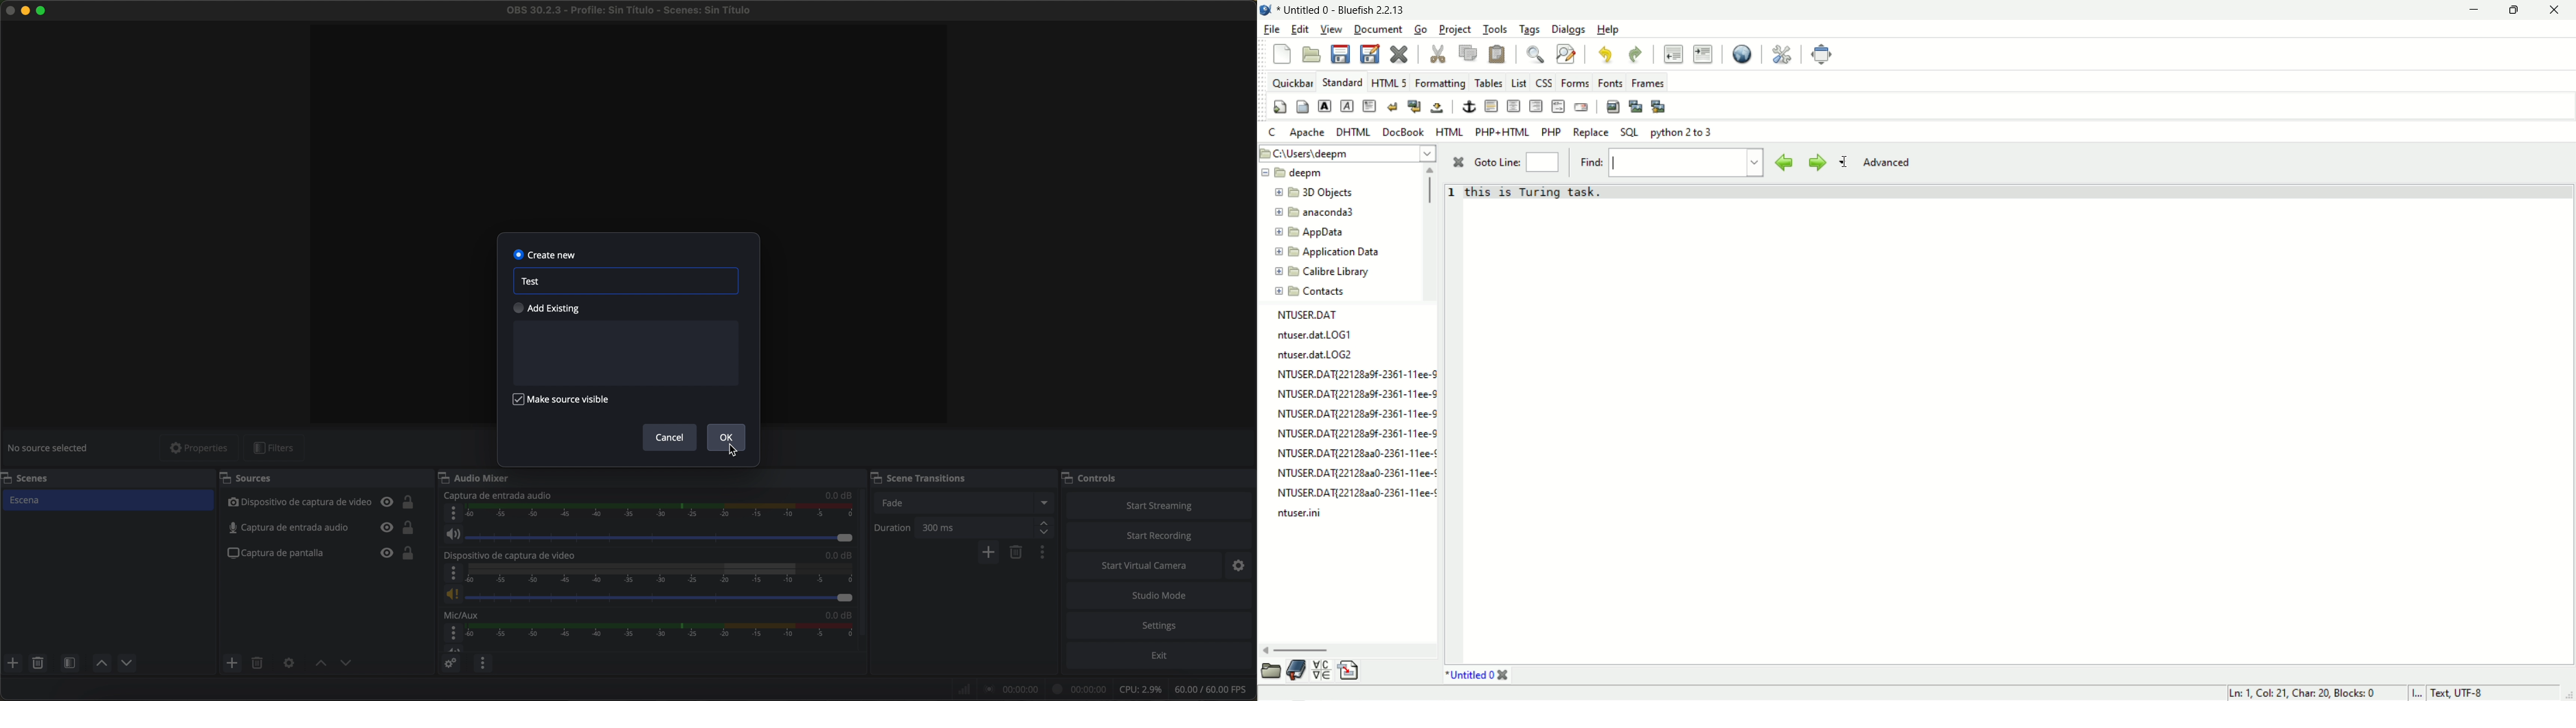 The image size is (2576, 728). What do you see at coordinates (454, 574) in the screenshot?
I see `more options` at bounding box center [454, 574].